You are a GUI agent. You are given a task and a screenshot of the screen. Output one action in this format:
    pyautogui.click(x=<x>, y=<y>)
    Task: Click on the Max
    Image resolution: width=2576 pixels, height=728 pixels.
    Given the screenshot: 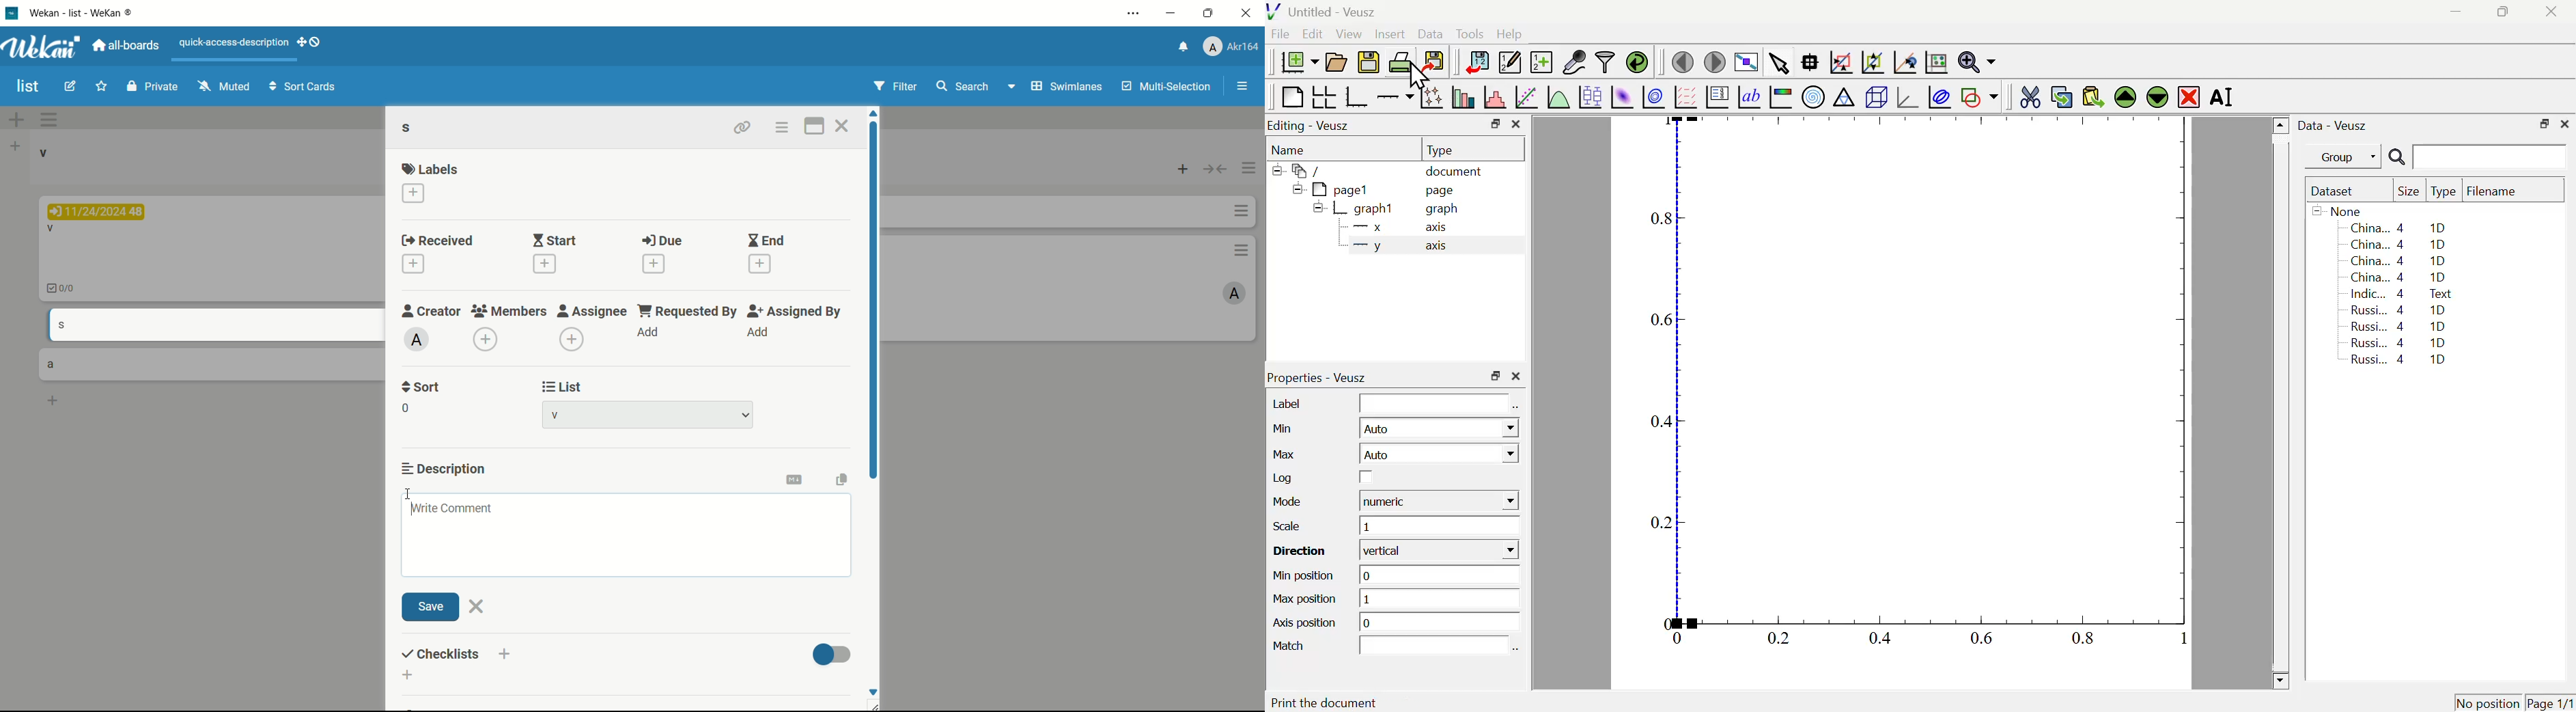 What is the action you would take?
    pyautogui.click(x=1286, y=454)
    